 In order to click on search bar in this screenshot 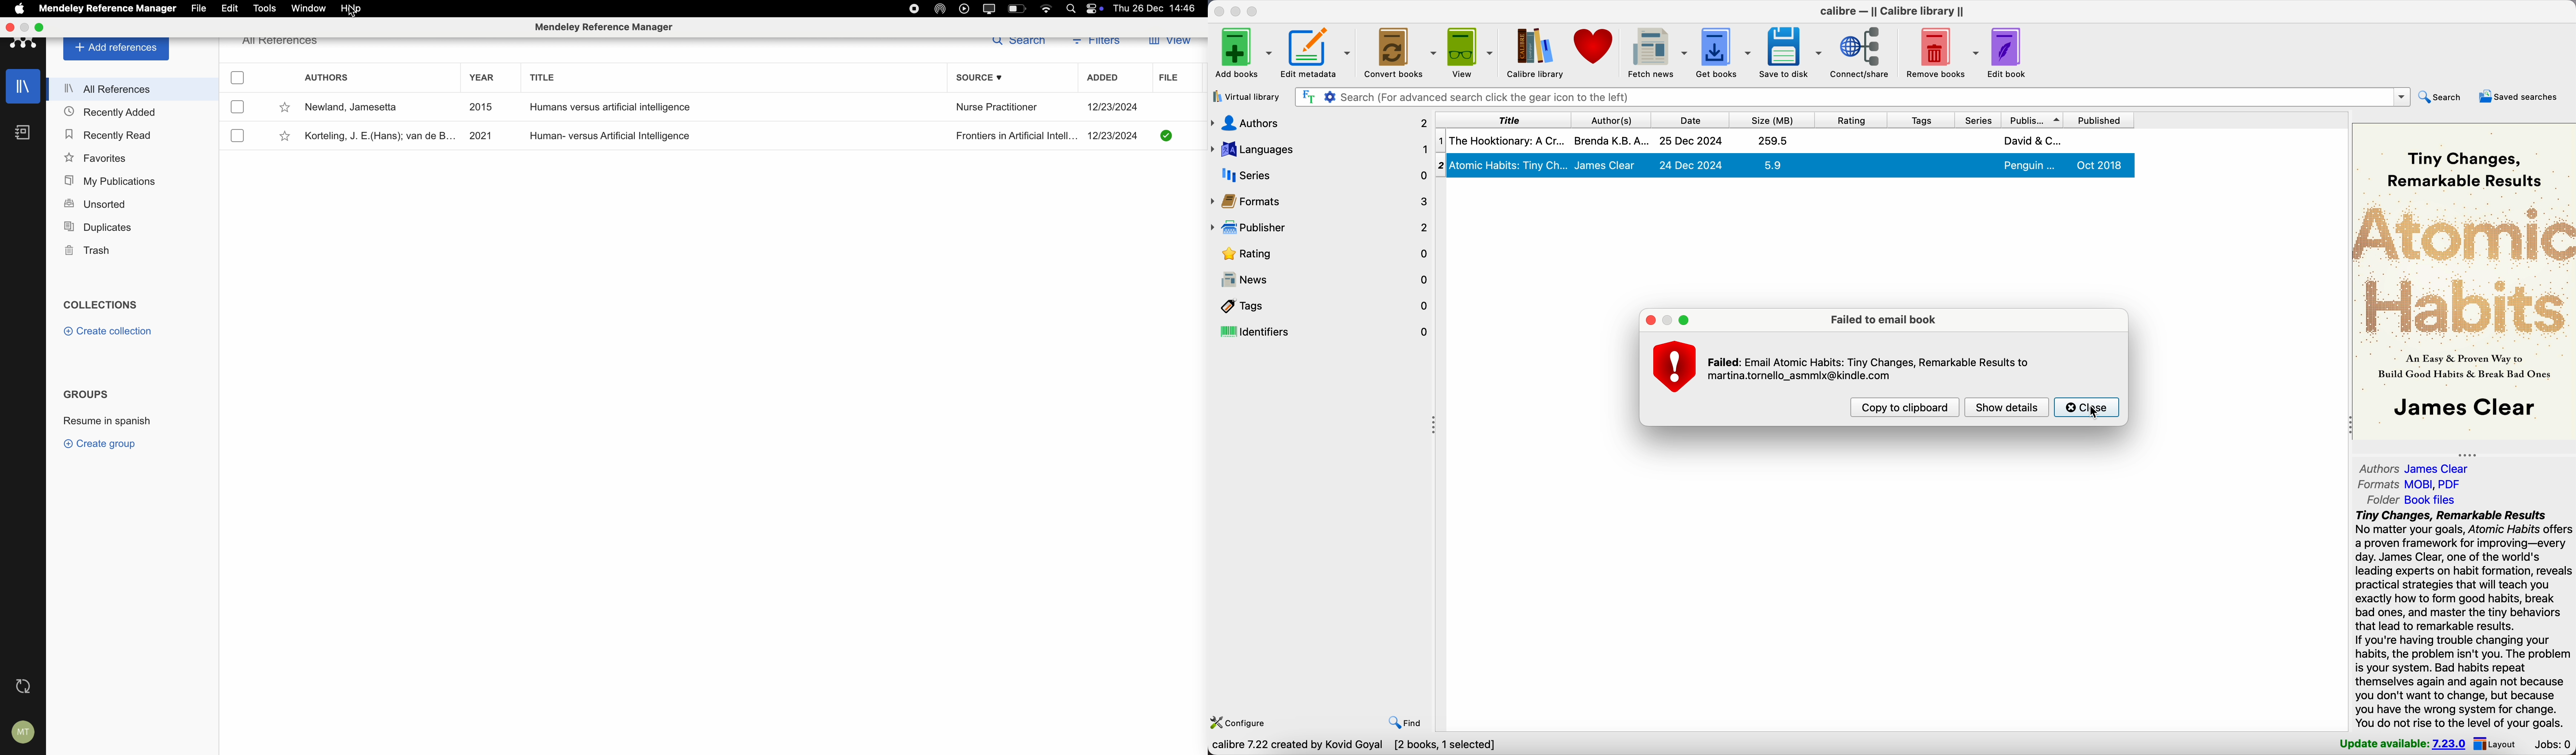, I will do `click(1851, 97)`.